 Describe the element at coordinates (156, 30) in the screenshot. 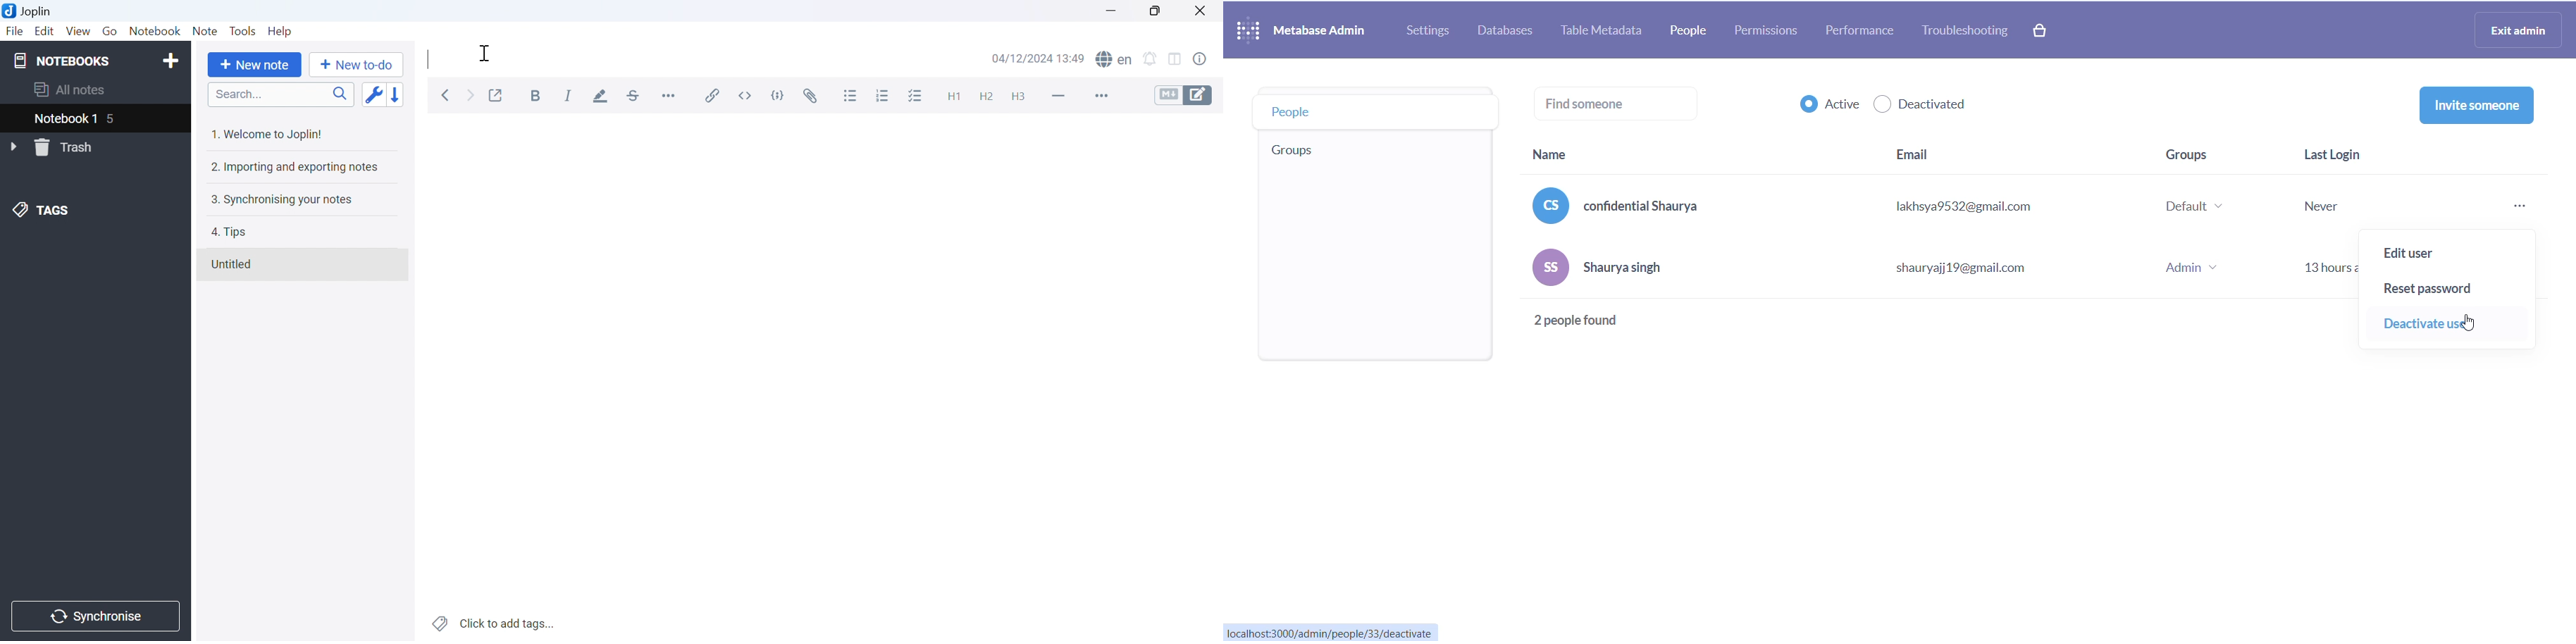

I see `Notebook` at that location.